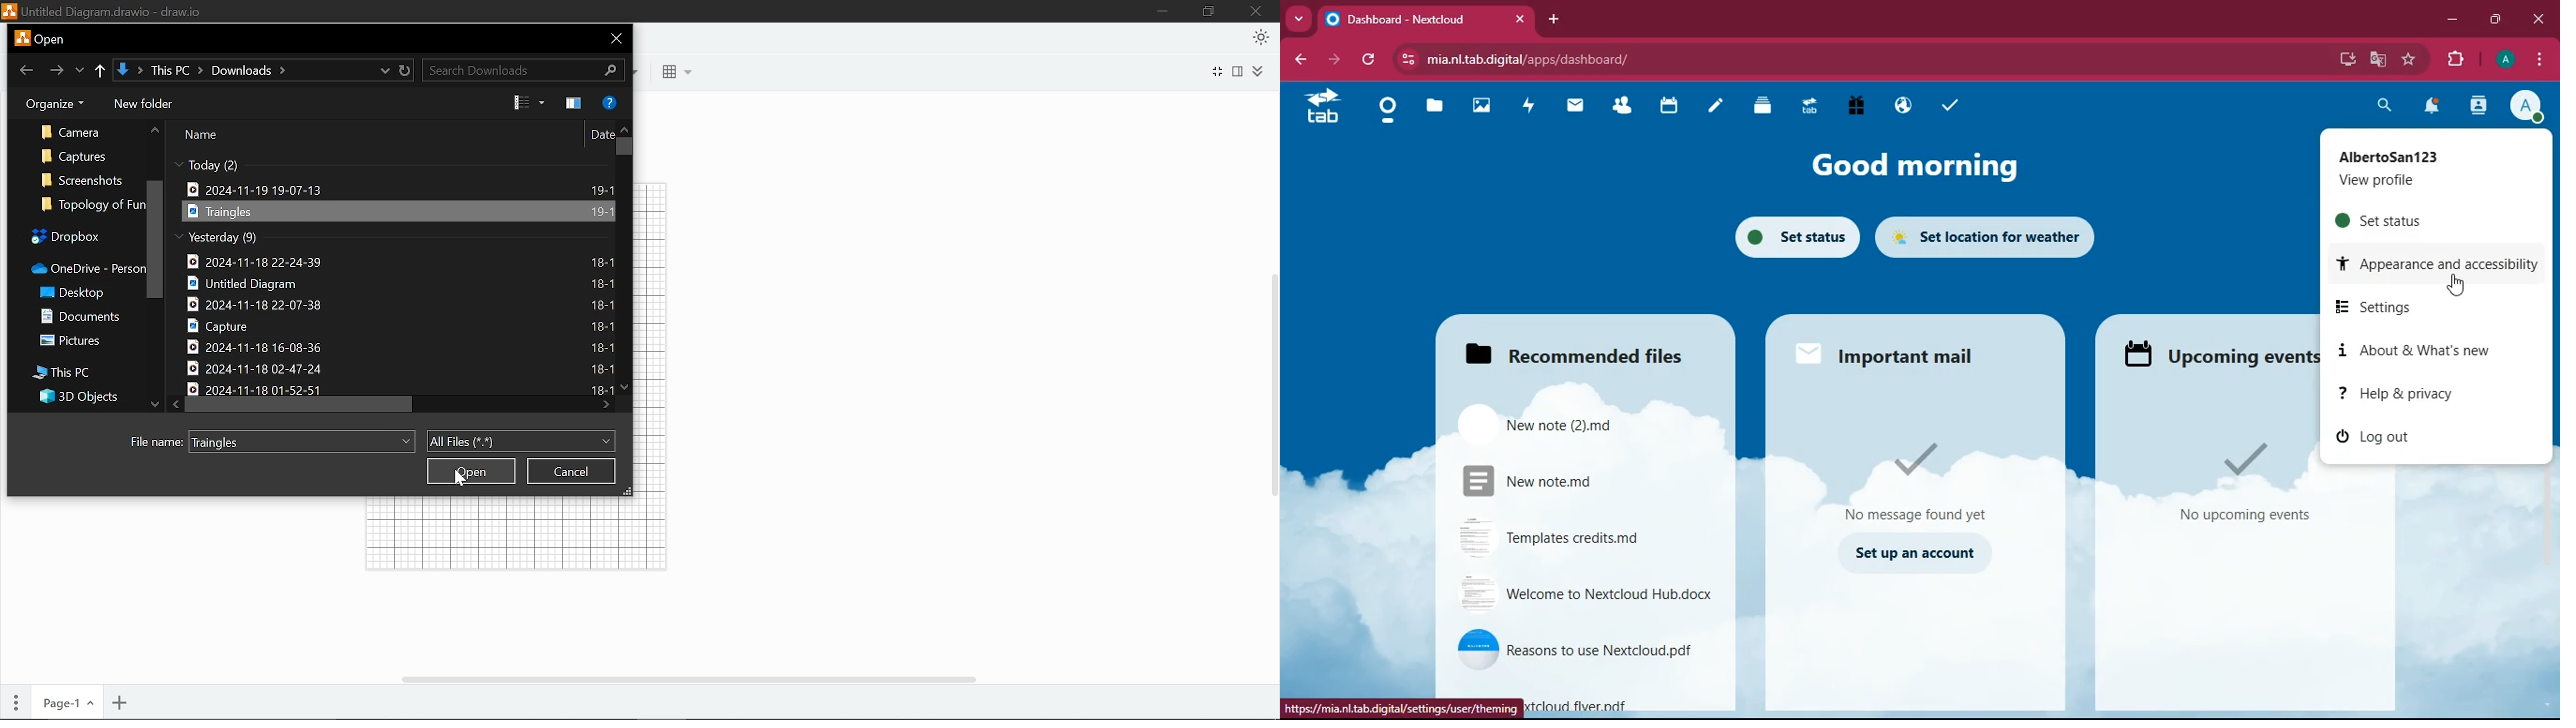 This screenshot has height=728, width=2576. Describe the element at coordinates (1900, 105) in the screenshot. I see `public` at that location.